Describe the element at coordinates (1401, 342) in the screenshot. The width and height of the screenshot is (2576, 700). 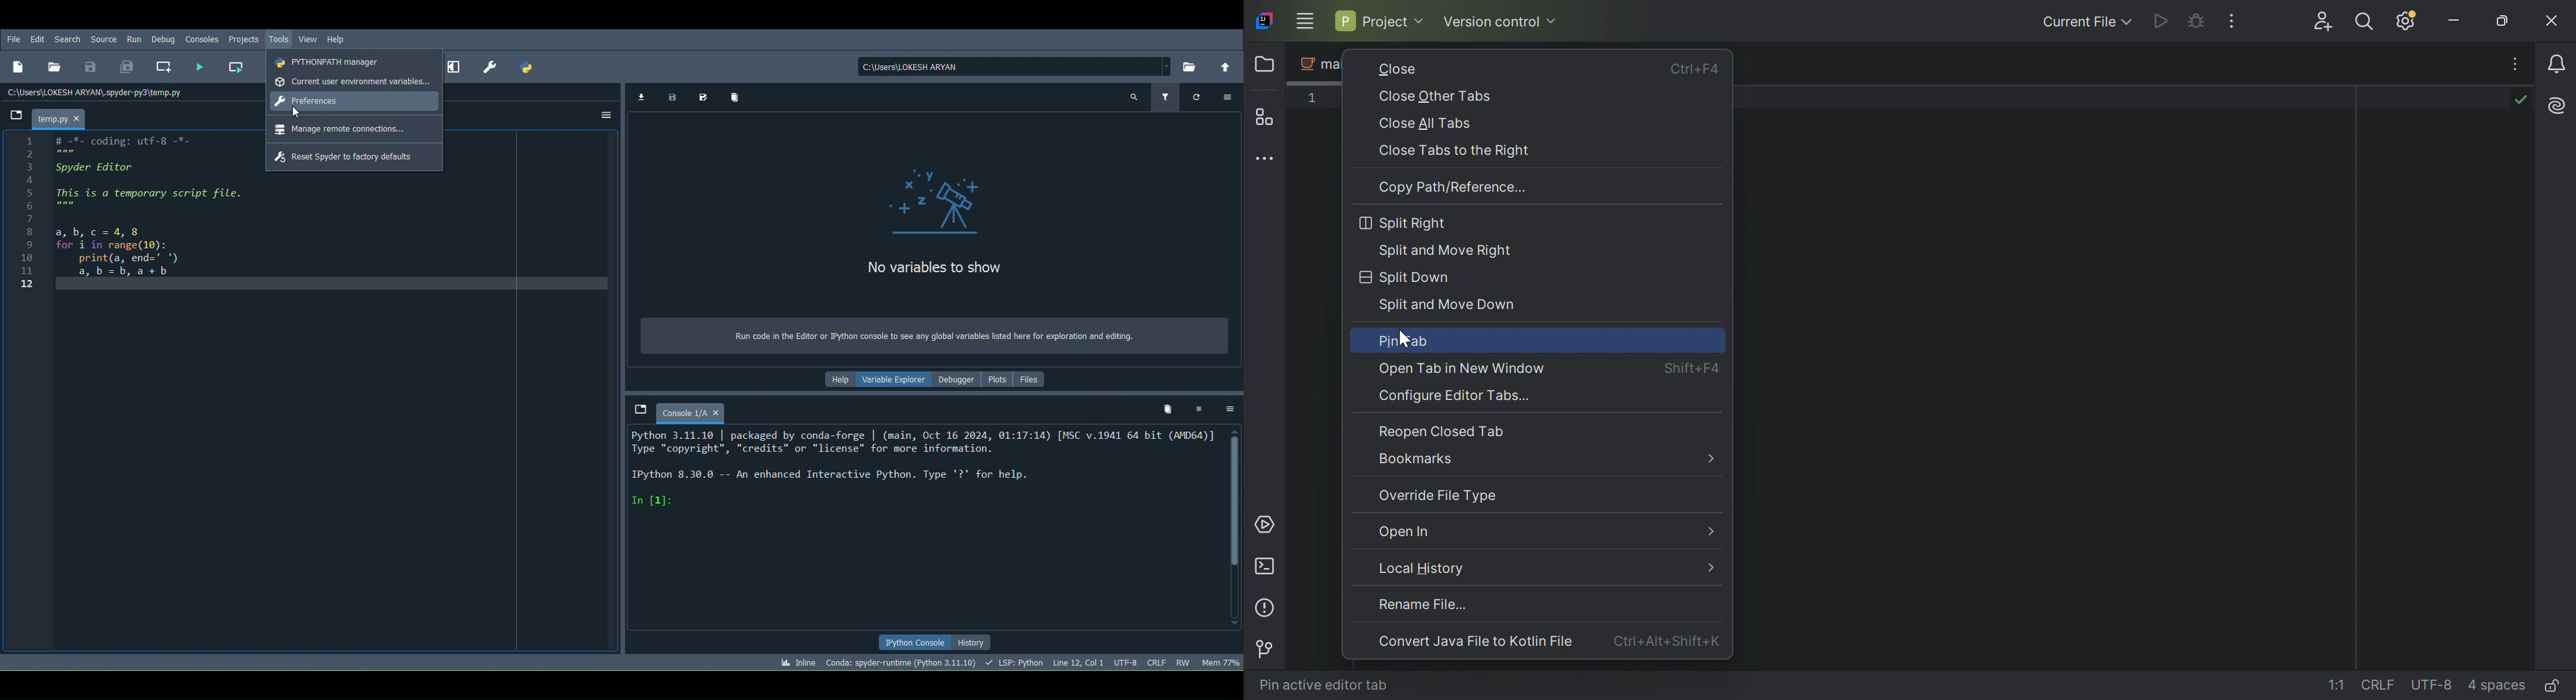
I see `Pin down` at that location.